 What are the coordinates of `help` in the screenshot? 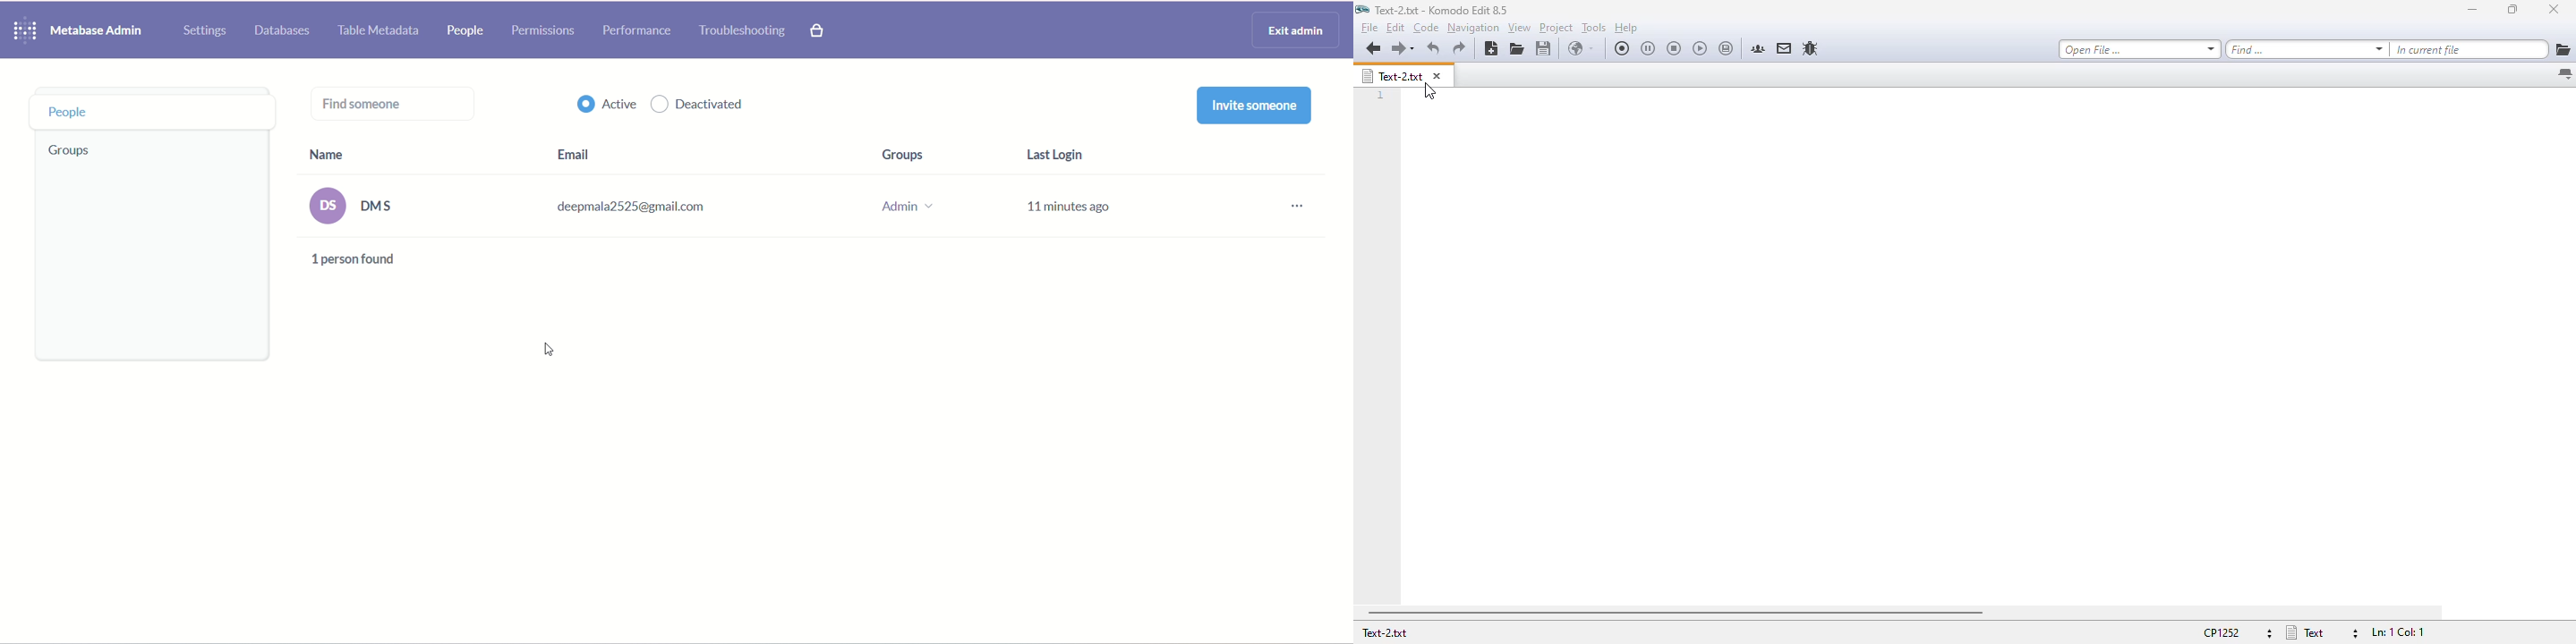 It's located at (1626, 29).